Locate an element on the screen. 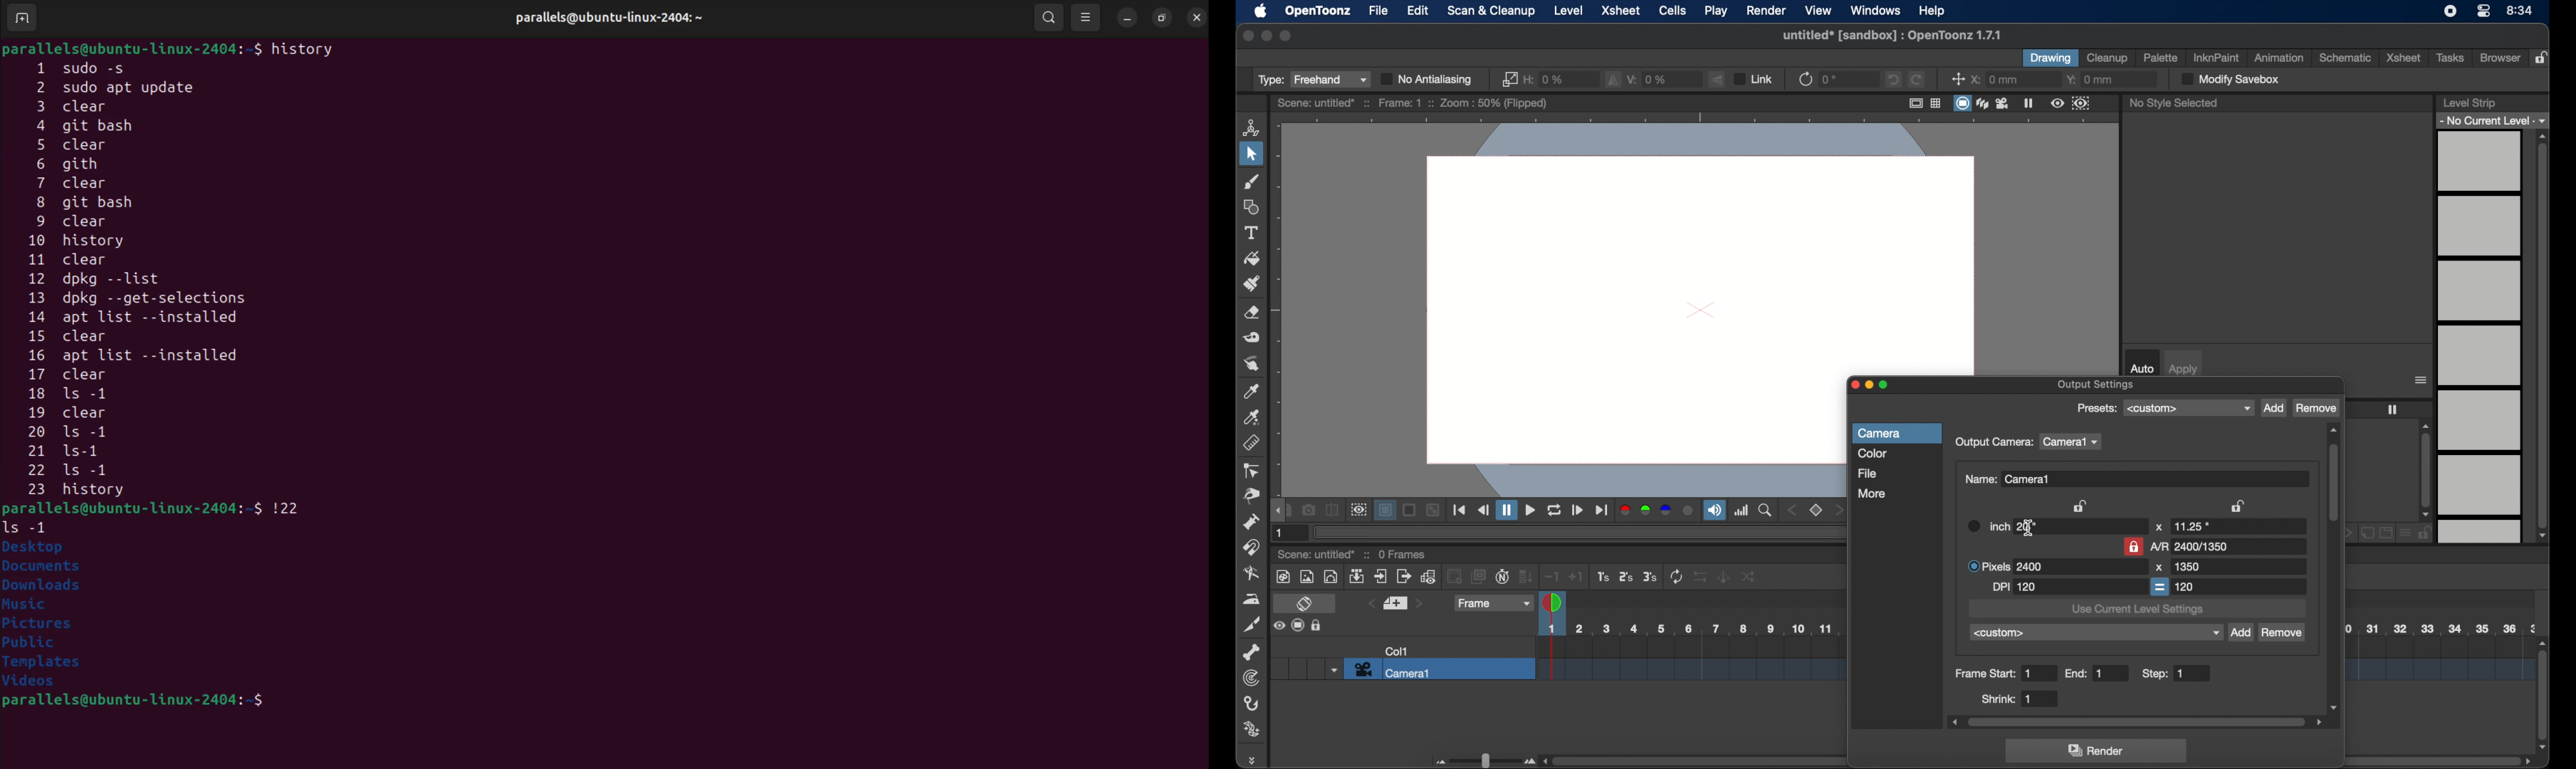 This screenshot has width=2576, height=784. slider is located at coordinates (1483, 760).